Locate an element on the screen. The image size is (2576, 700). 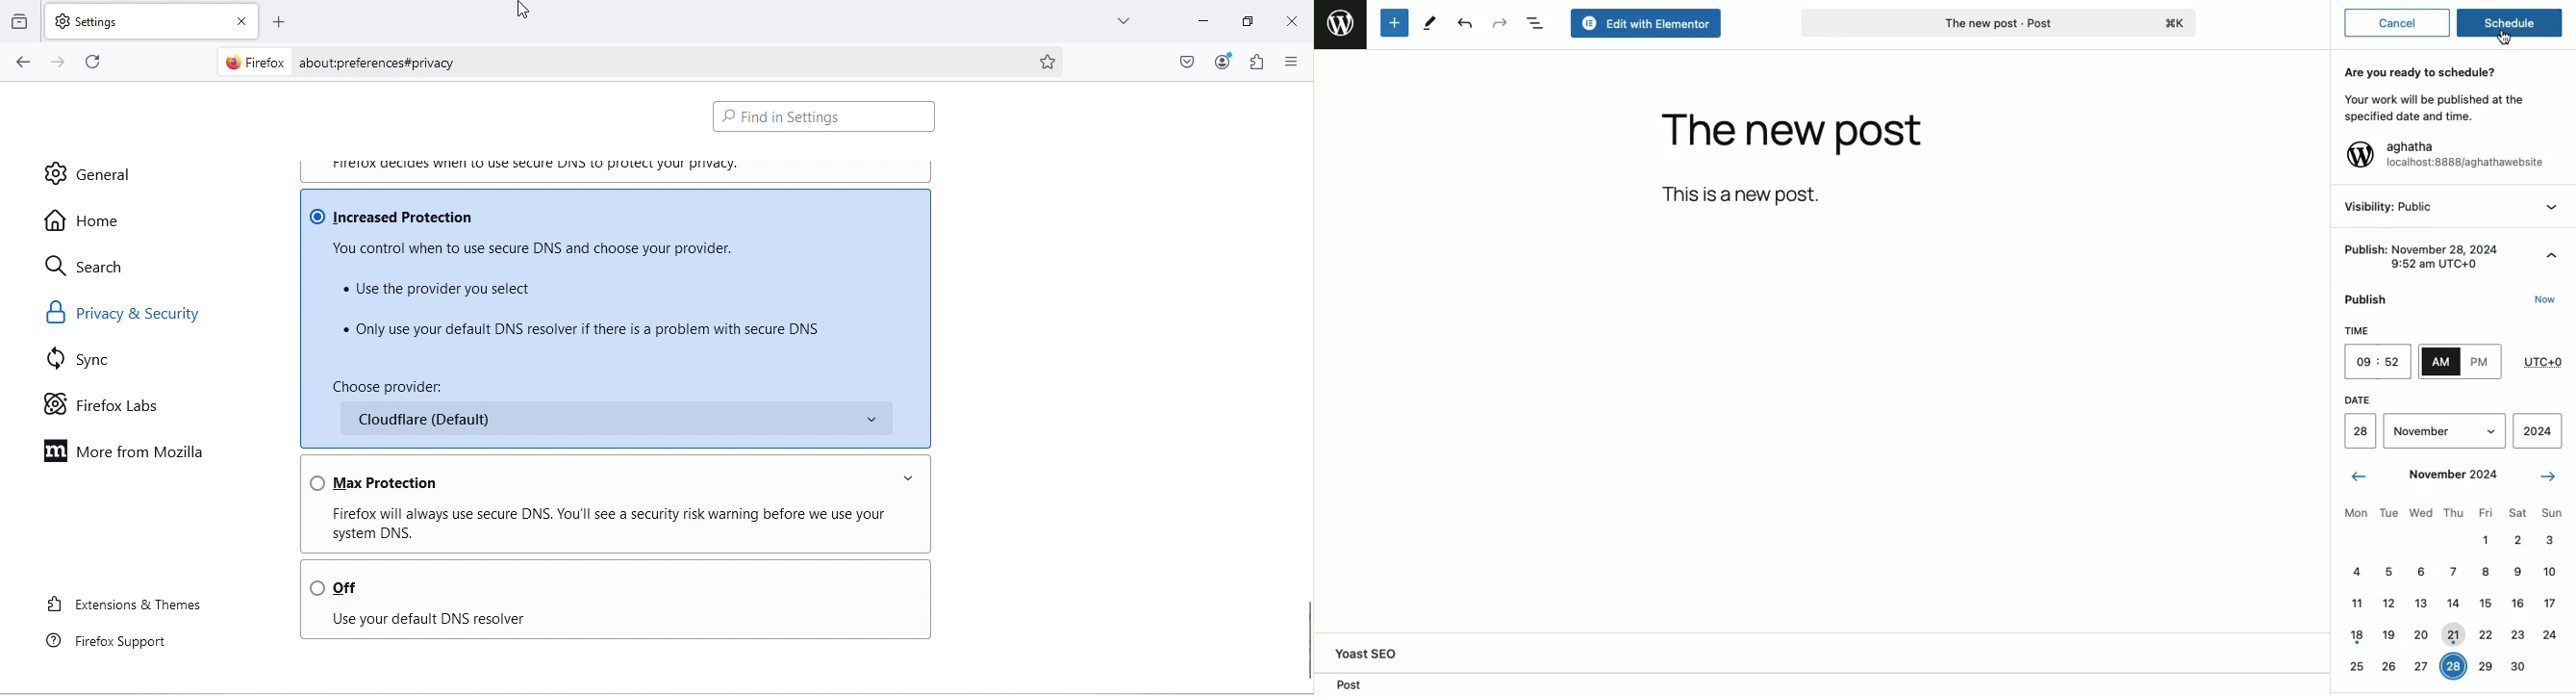
Account is located at coordinates (1224, 63).